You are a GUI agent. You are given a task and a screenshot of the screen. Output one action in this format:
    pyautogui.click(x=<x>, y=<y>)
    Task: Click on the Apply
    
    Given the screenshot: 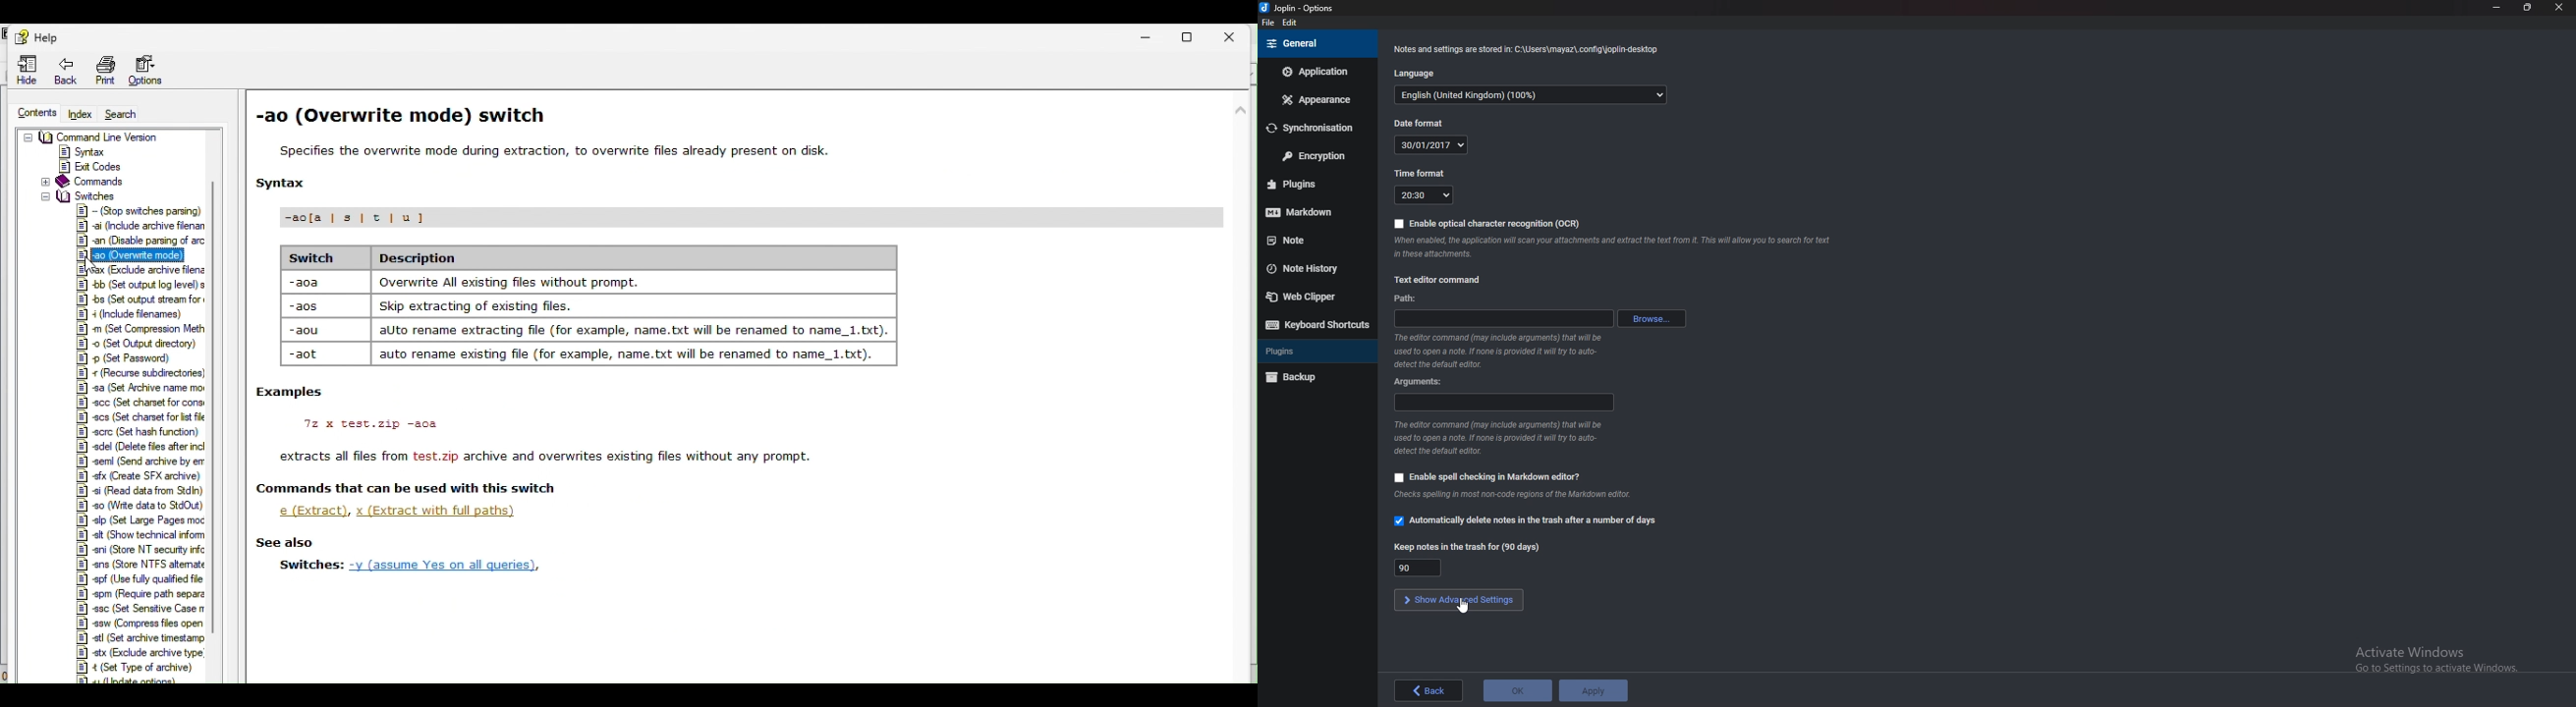 What is the action you would take?
    pyautogui.click(x=1593, y=691)
    